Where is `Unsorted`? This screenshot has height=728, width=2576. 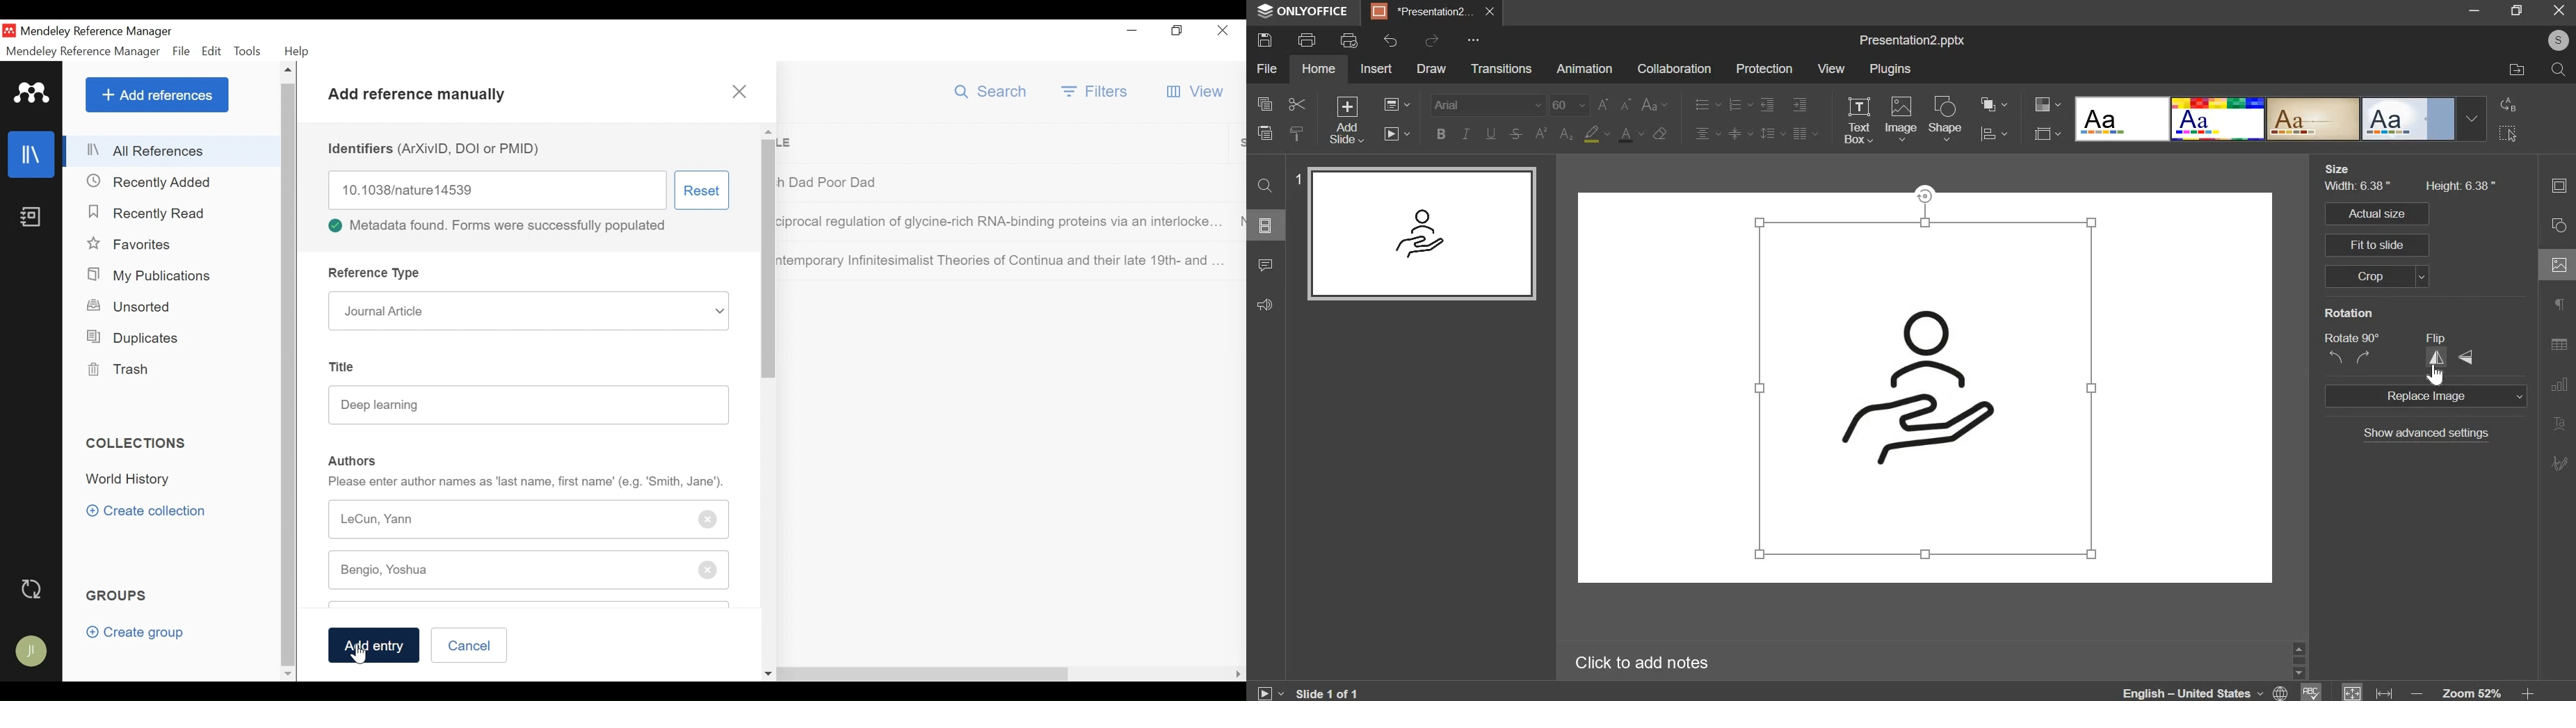 Unsorted is located at coordinates (130, 306).